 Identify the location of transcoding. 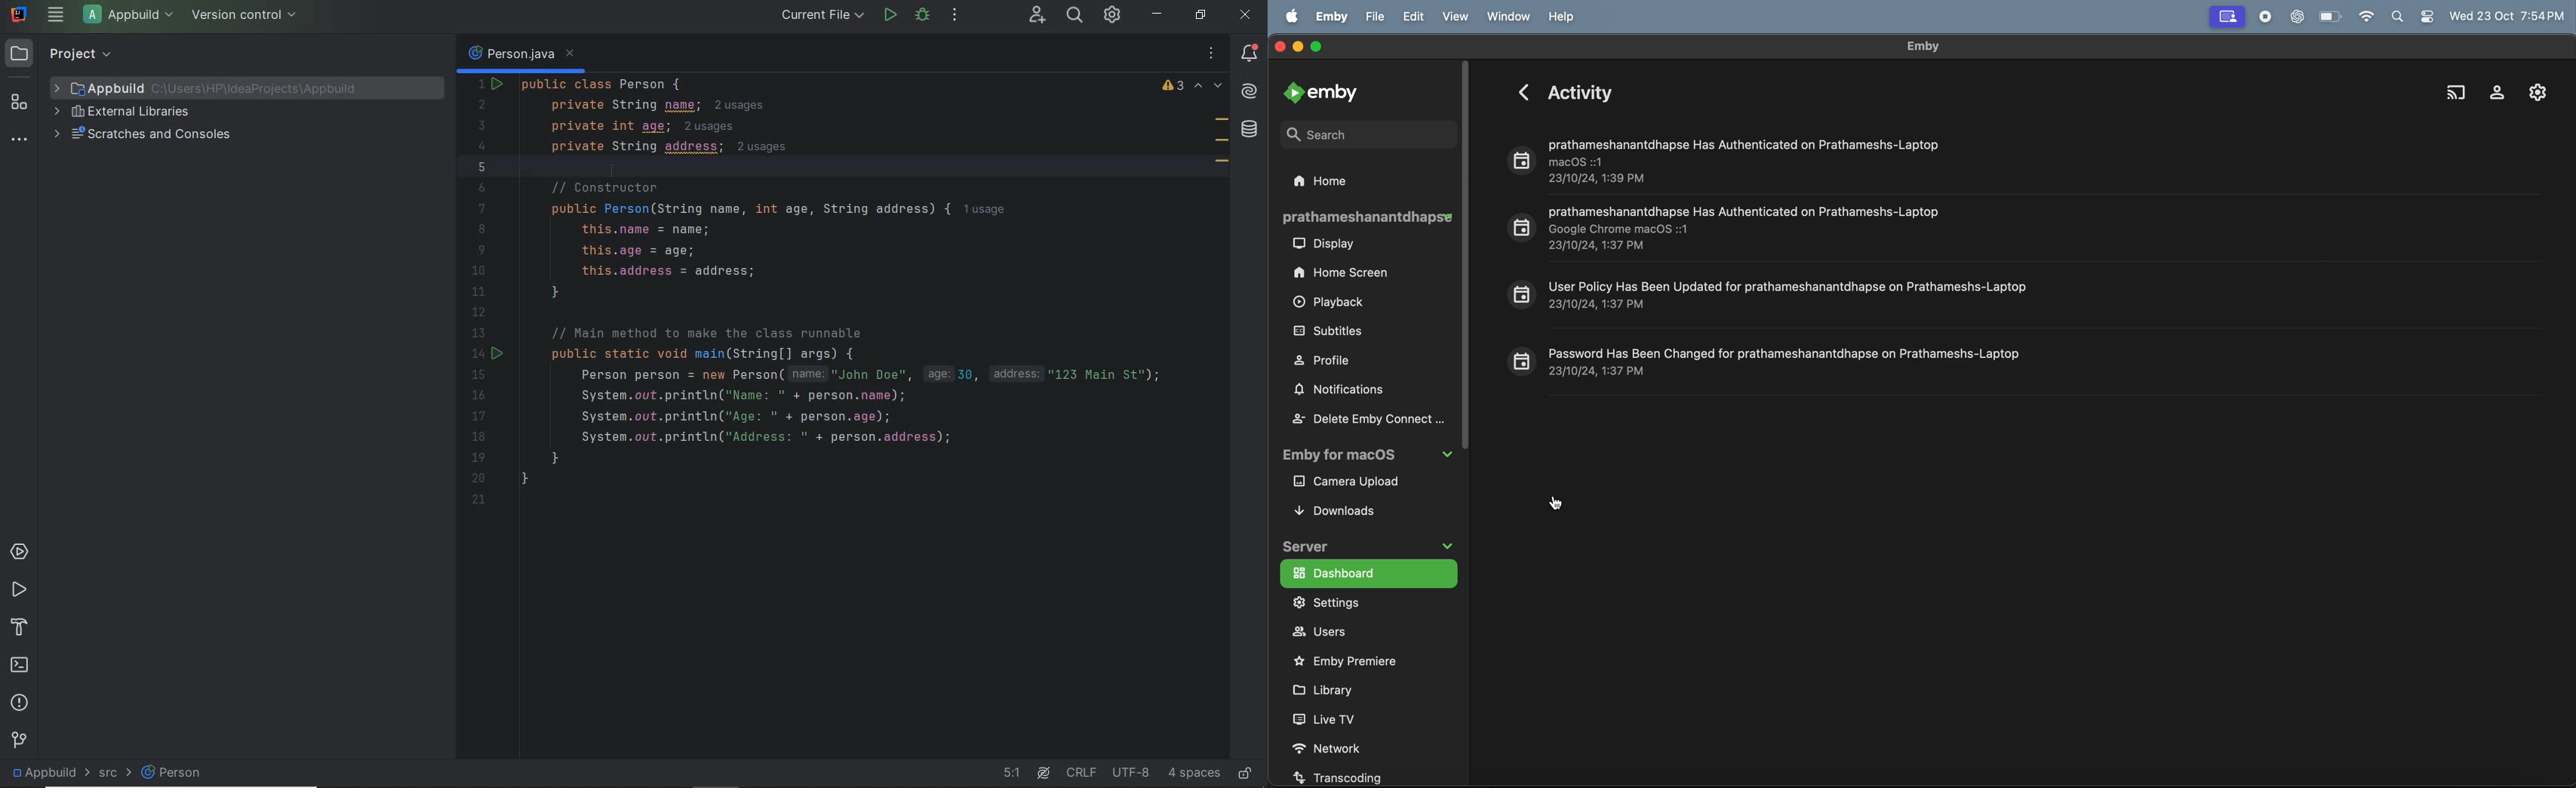
(1347, 776).